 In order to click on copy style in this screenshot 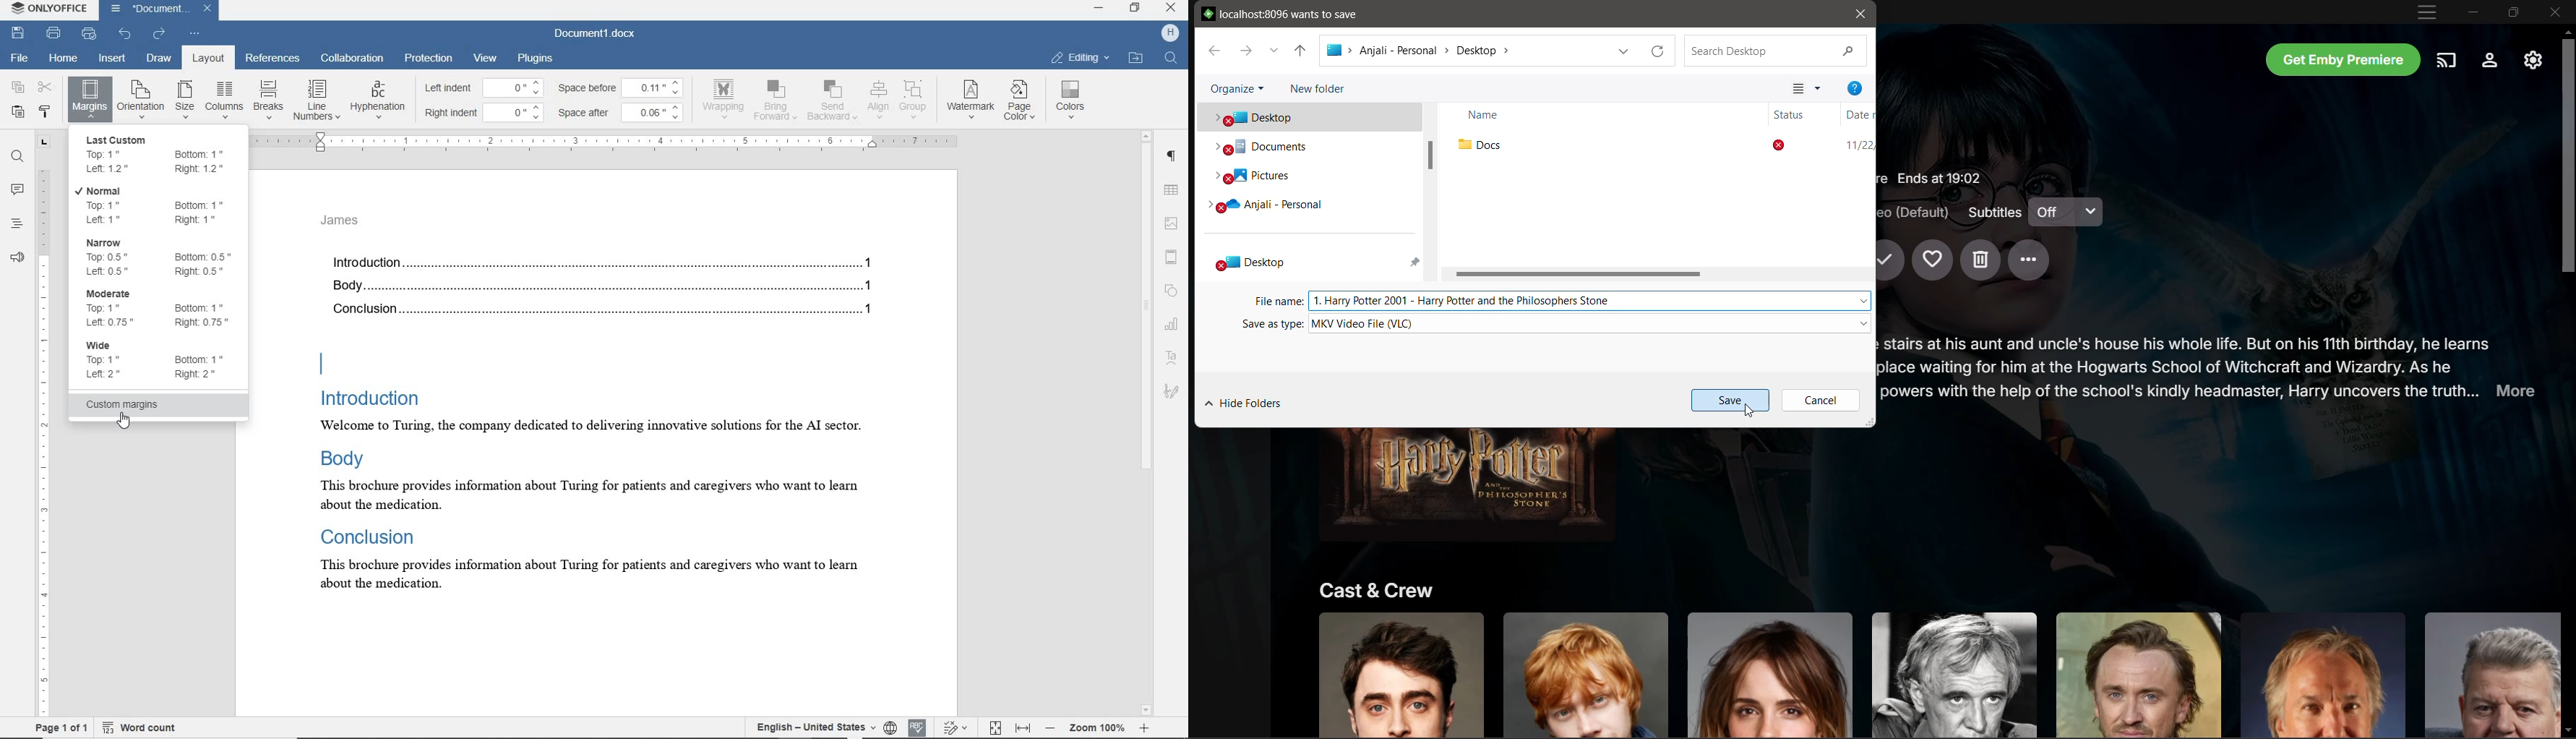, I will do `click(45, 113)`.